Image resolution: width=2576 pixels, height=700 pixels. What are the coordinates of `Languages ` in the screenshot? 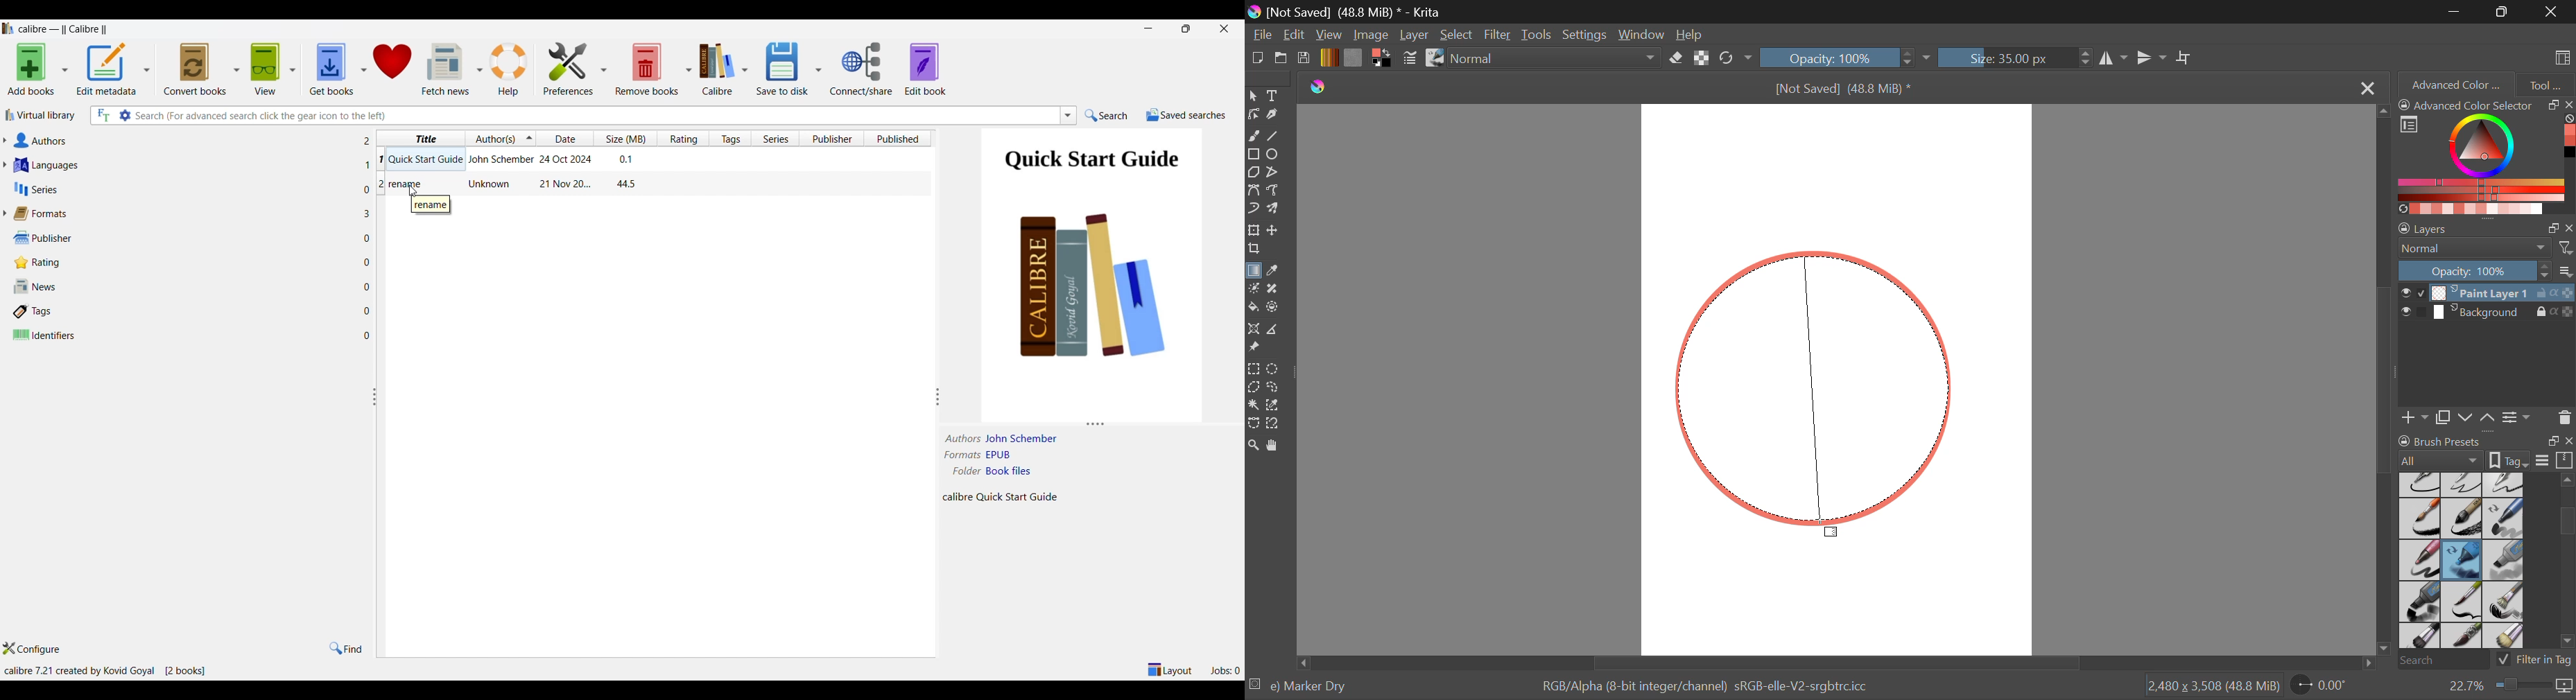 It's located at (184, 165).